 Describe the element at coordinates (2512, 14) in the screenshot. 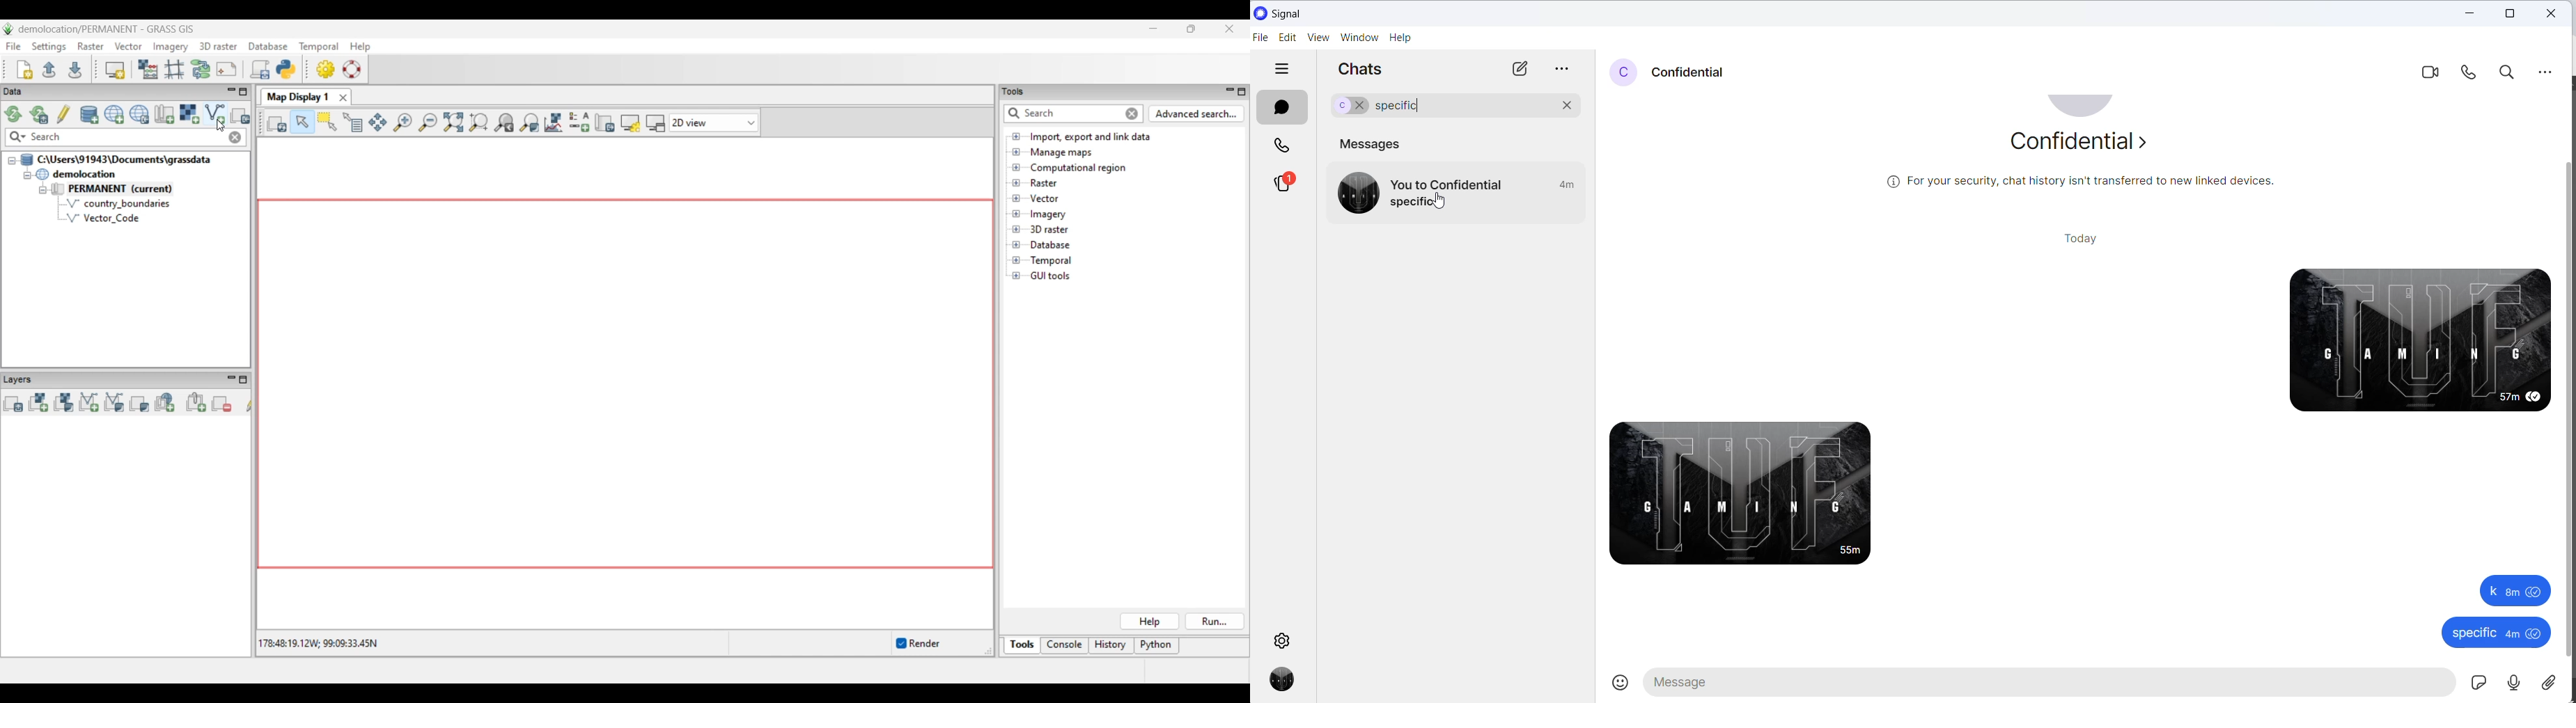

I see `maximize` at that location.